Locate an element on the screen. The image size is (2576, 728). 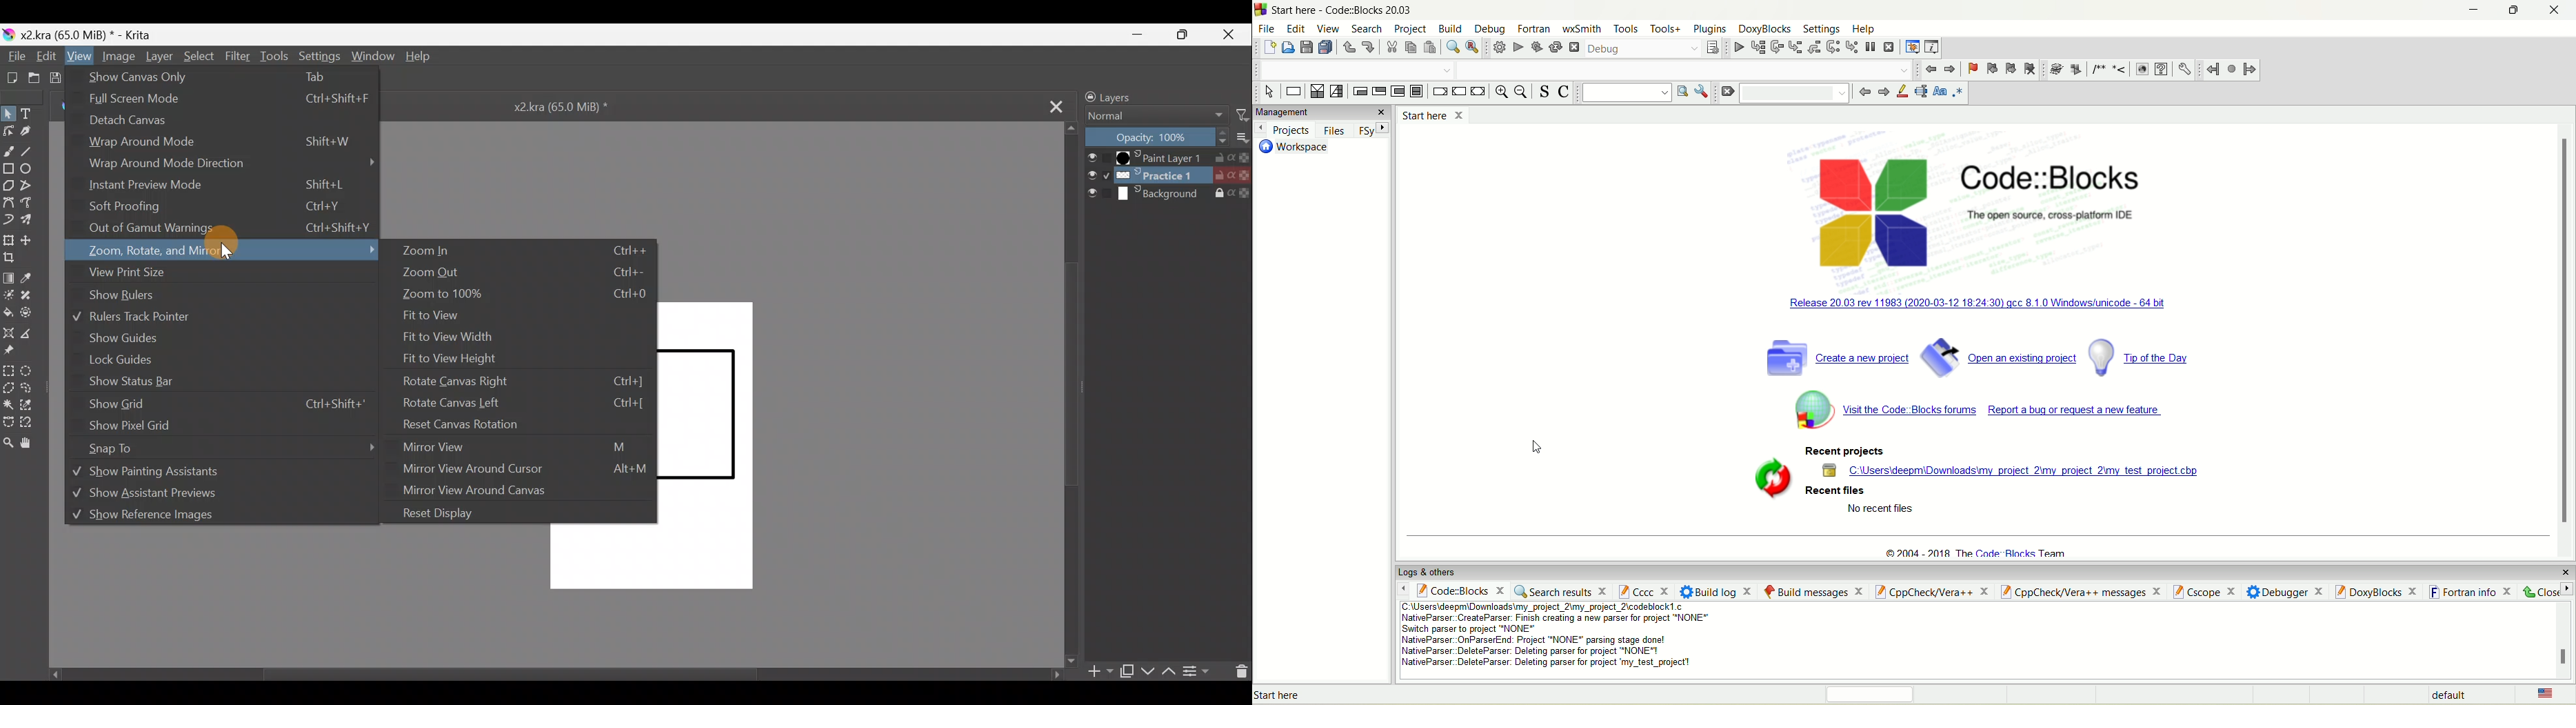
default is located at coordinates (2451, 697).